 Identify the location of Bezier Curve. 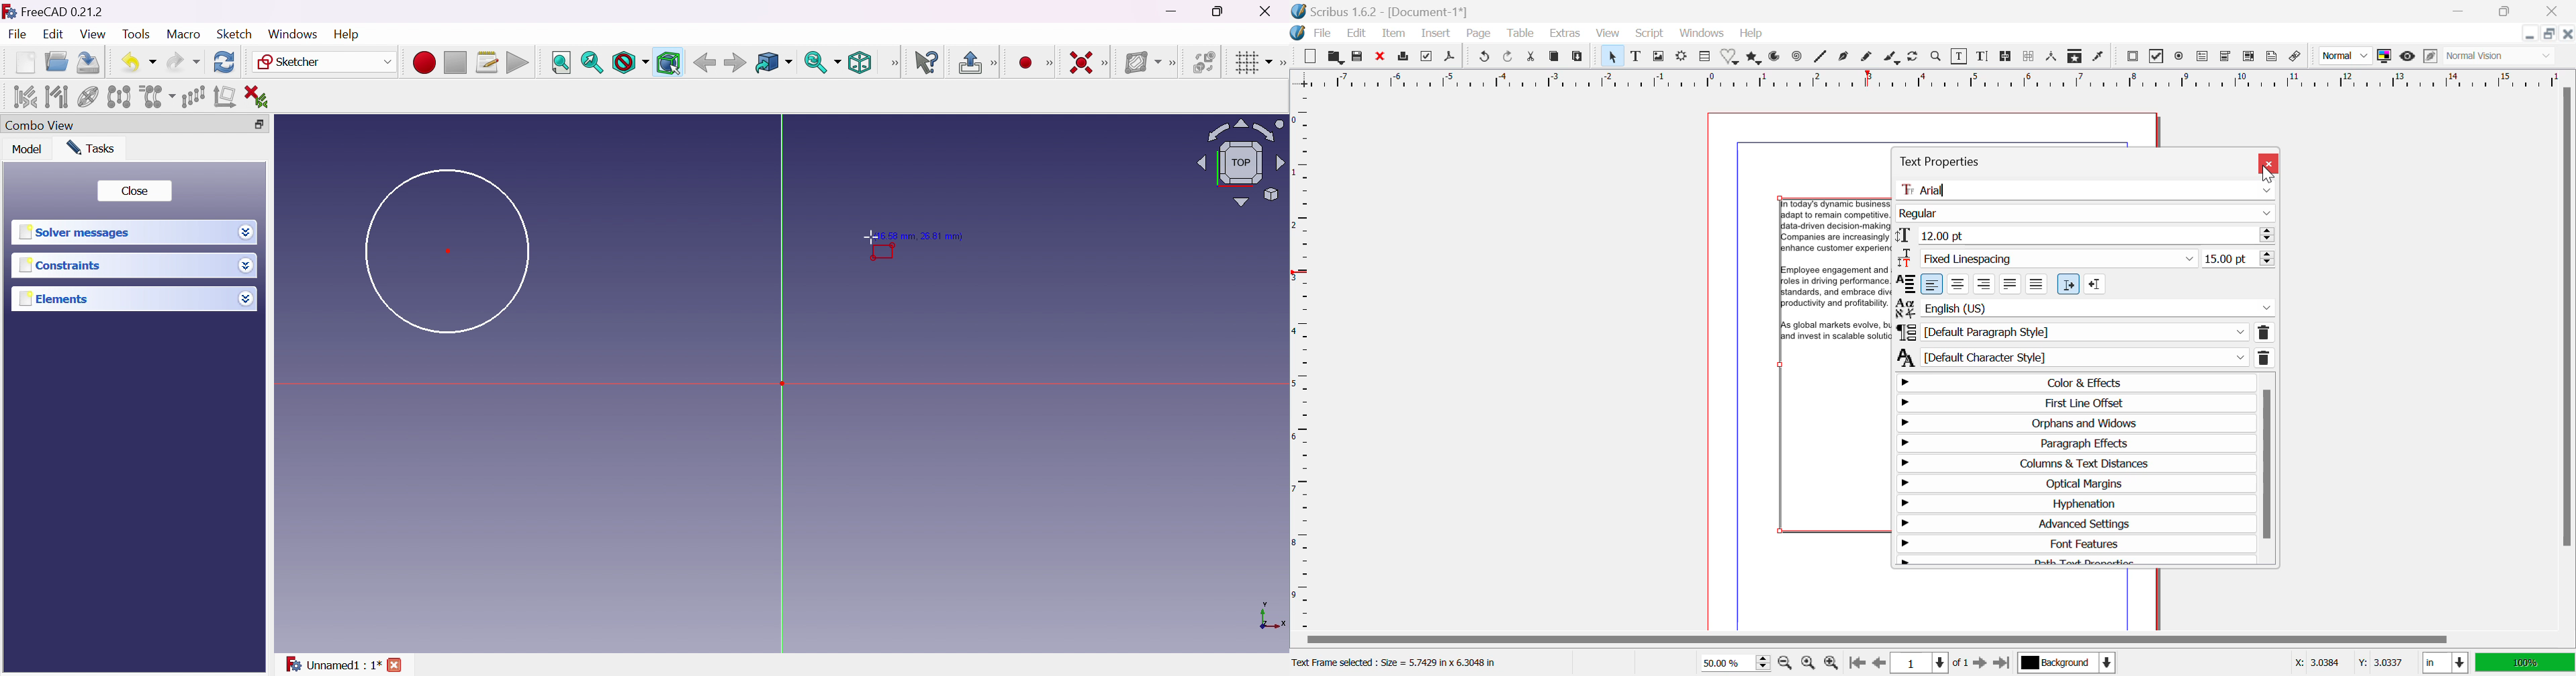
(1843, 58).